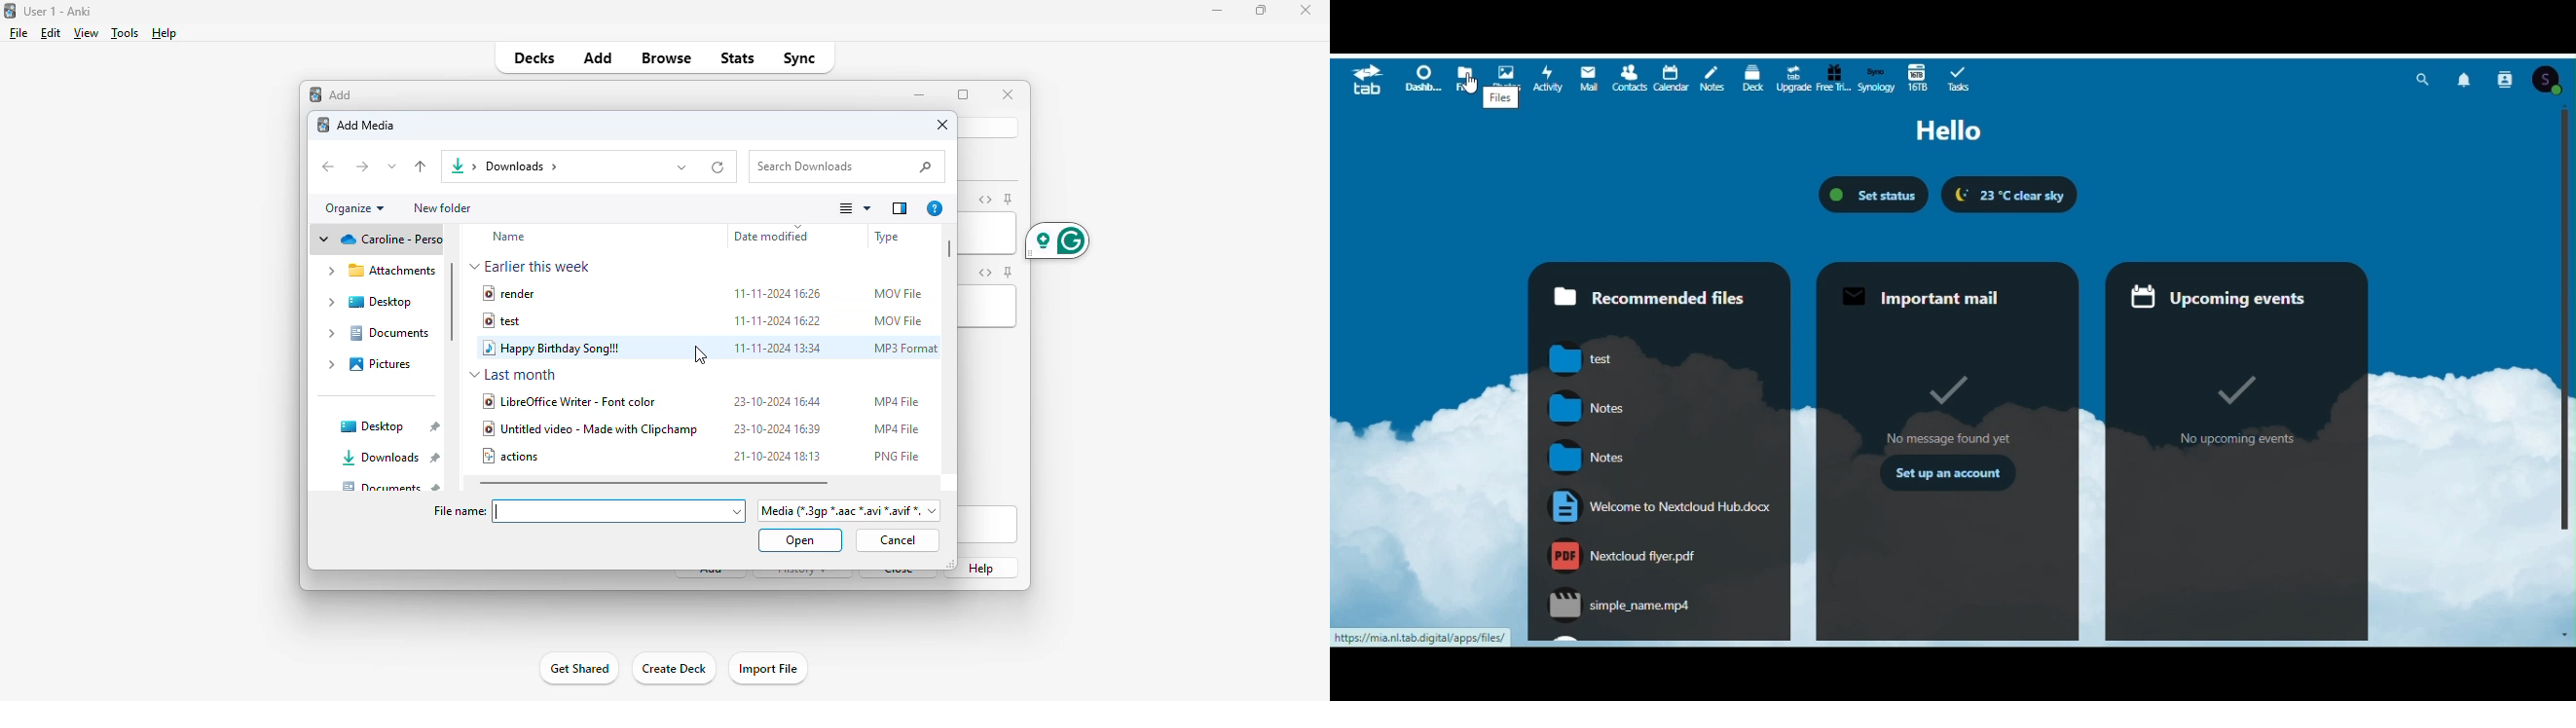  Describe the element at coordinates (776, 236) in the screenshot. I see `date modified` at that location.